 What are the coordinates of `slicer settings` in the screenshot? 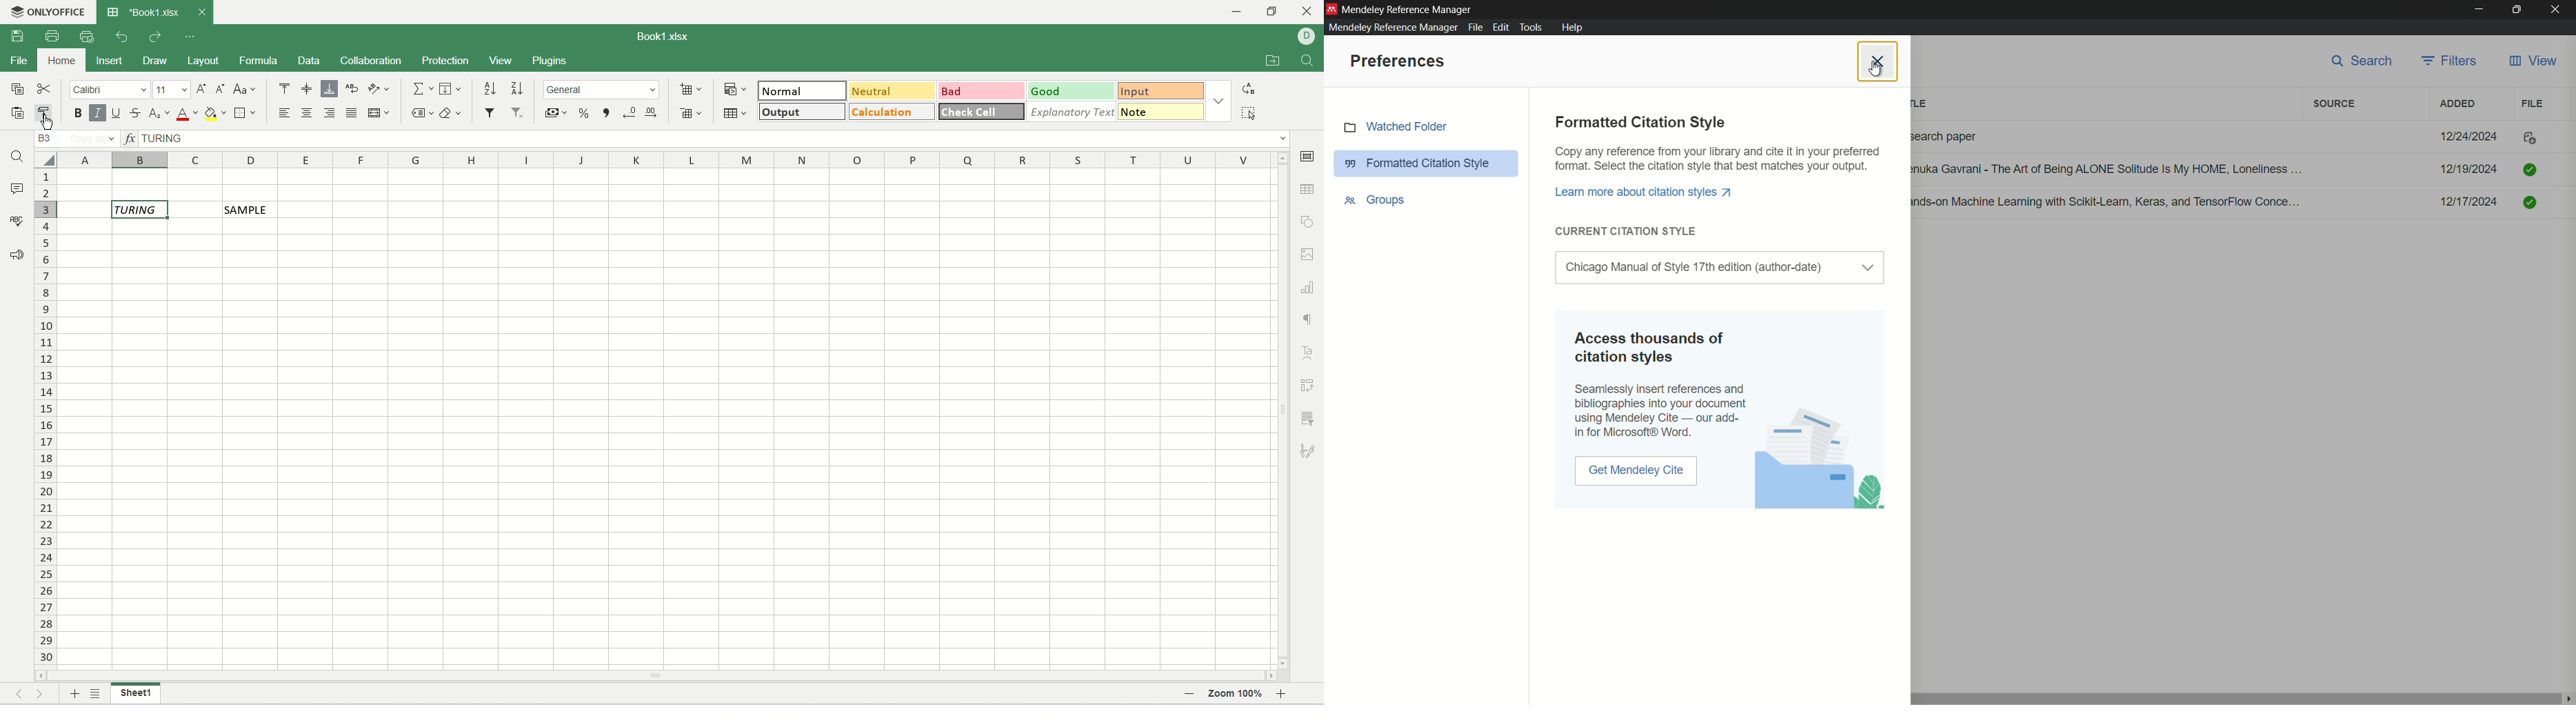 It's located at (1308, 418).